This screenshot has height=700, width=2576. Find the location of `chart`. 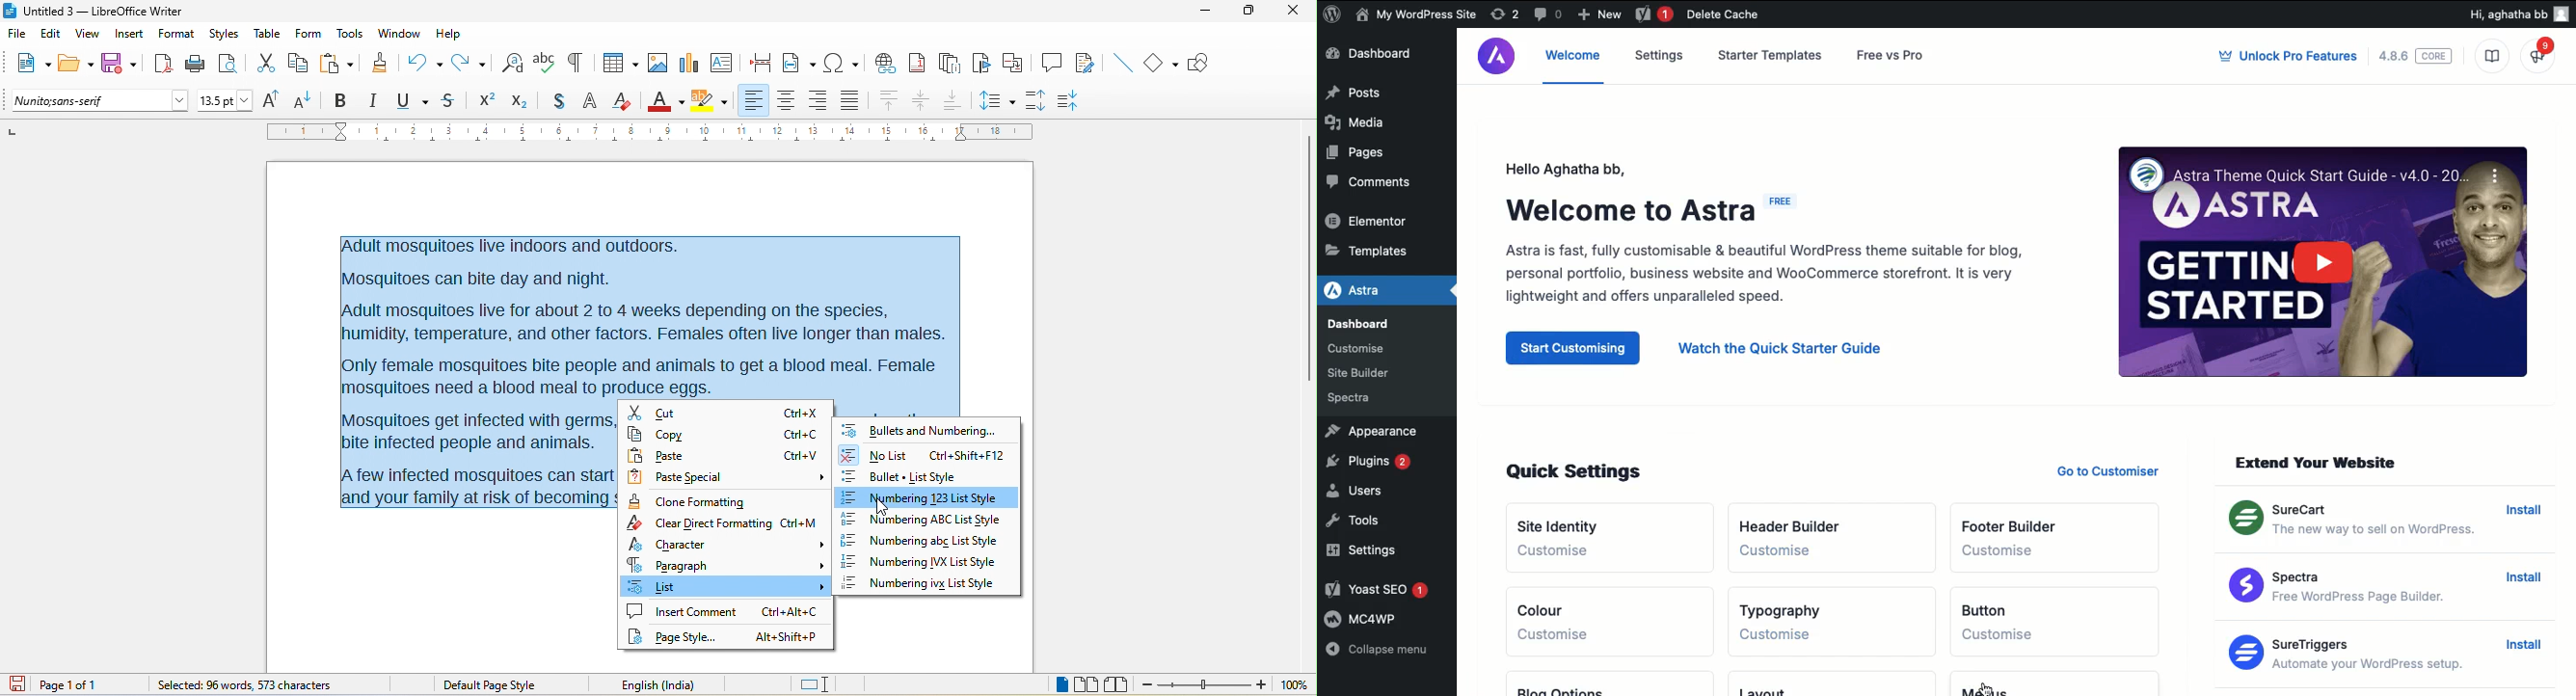

chart is located at coordinates (689, 64).